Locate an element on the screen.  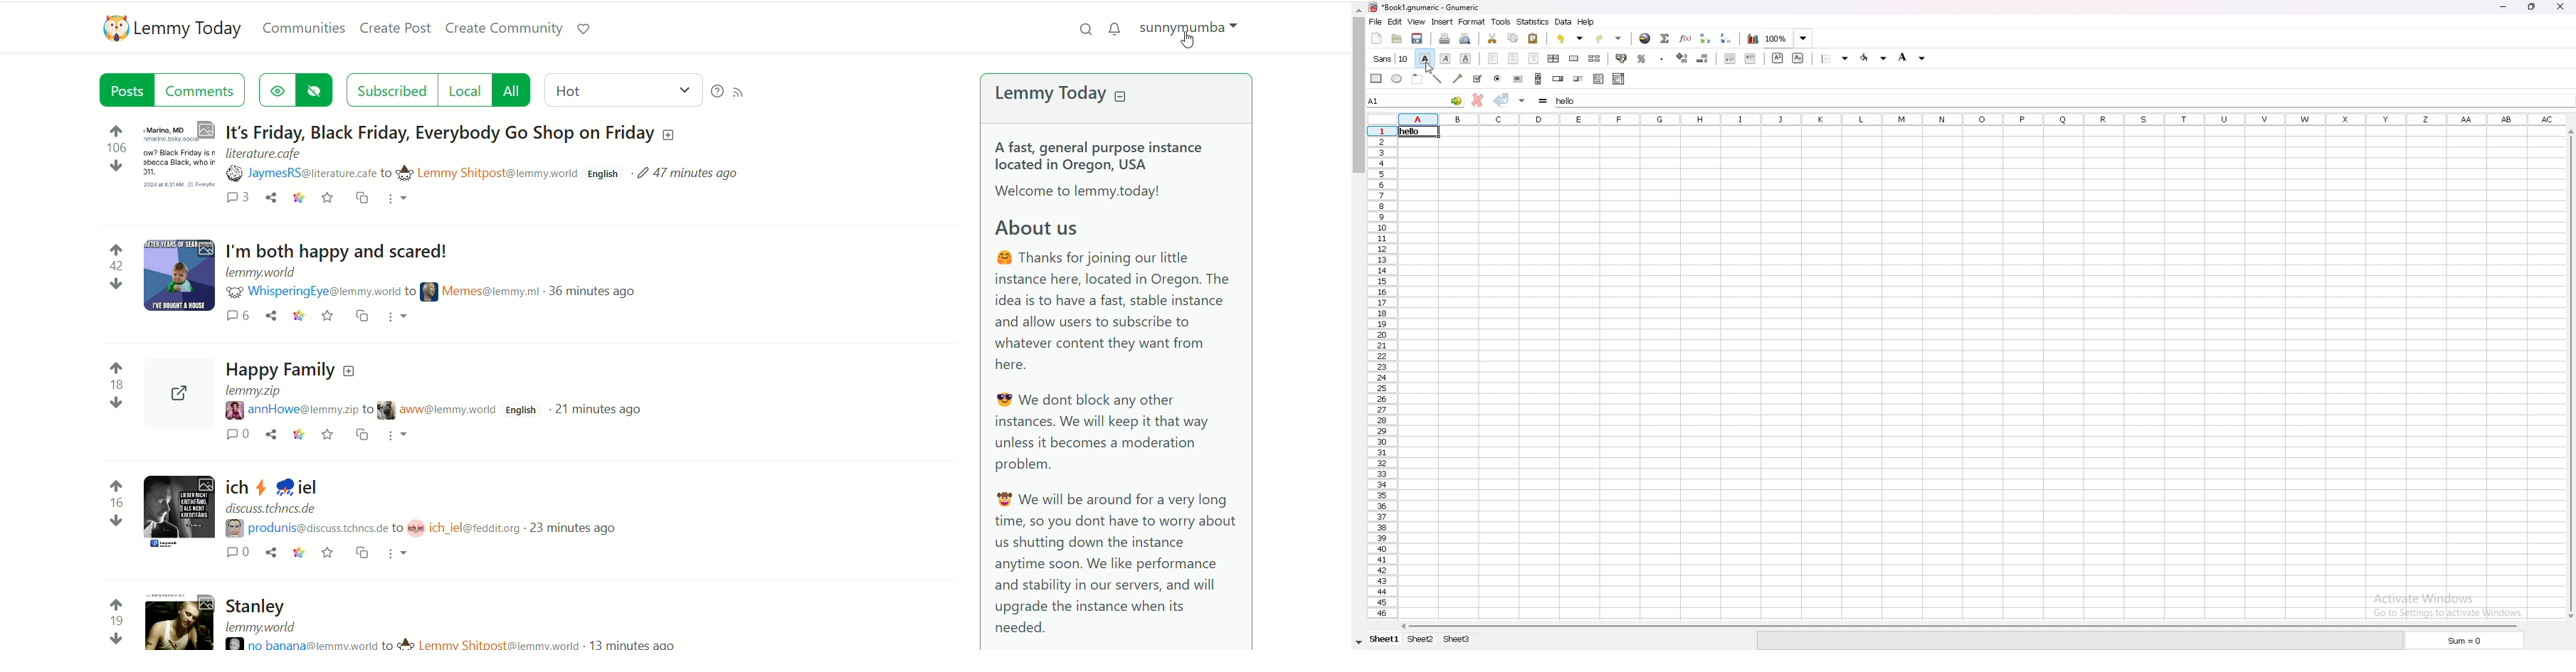
font is located at coordinates (1391, 59).